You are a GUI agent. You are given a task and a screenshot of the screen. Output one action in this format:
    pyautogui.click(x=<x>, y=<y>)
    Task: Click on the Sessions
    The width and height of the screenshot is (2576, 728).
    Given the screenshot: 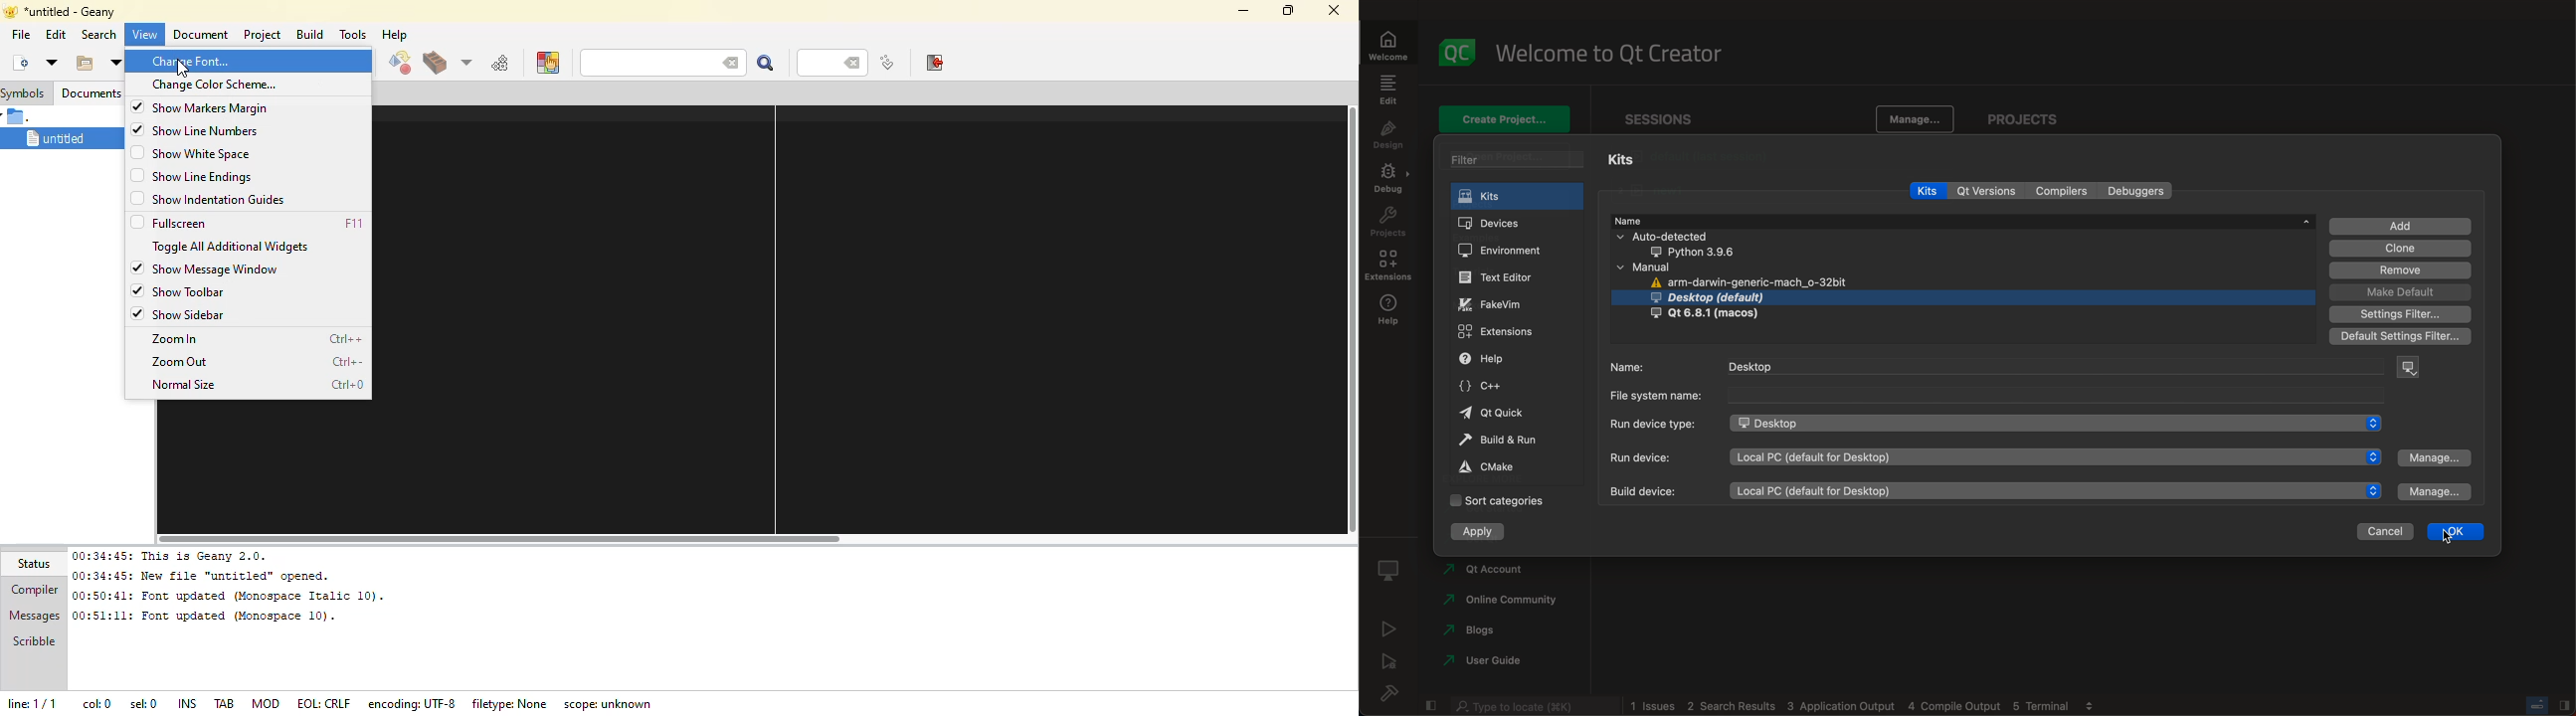 What is the action you would take?
    pyautogui.click(x=1670, y=117)
    